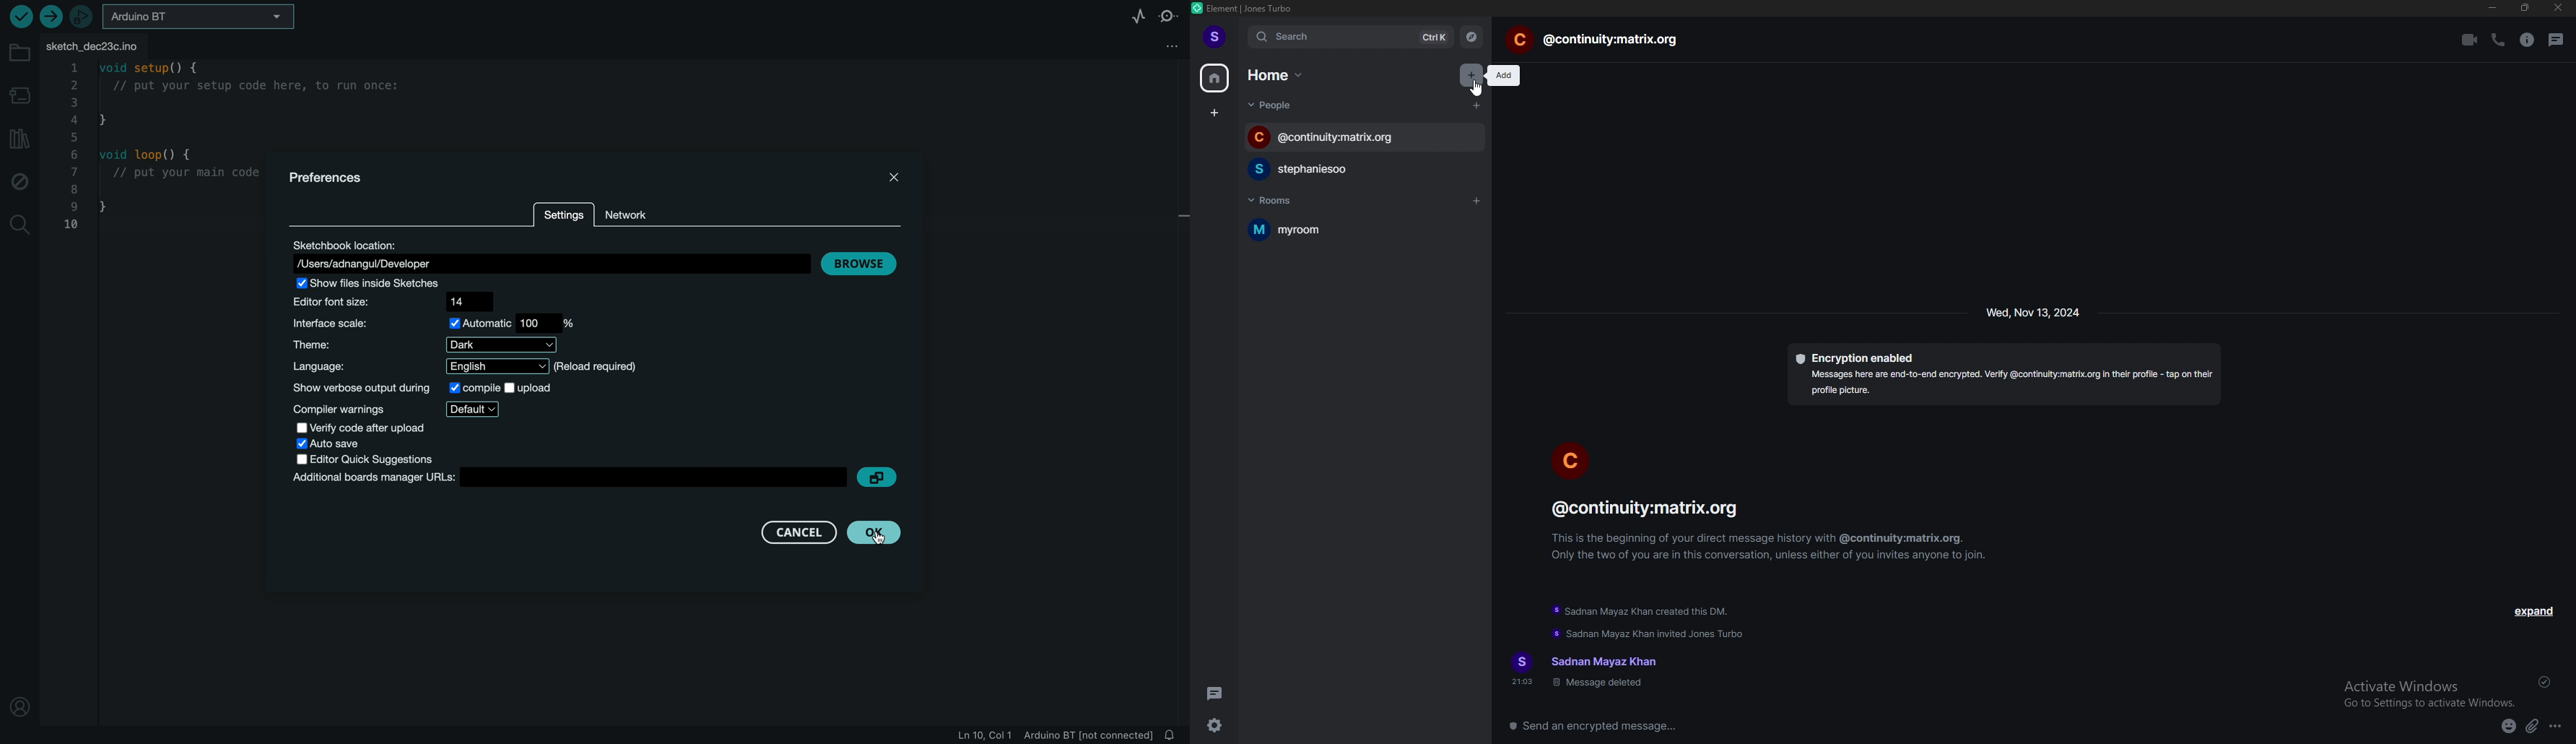 This screenshot has width=2576, height=756. I want to click on info, so click(1772, 529).